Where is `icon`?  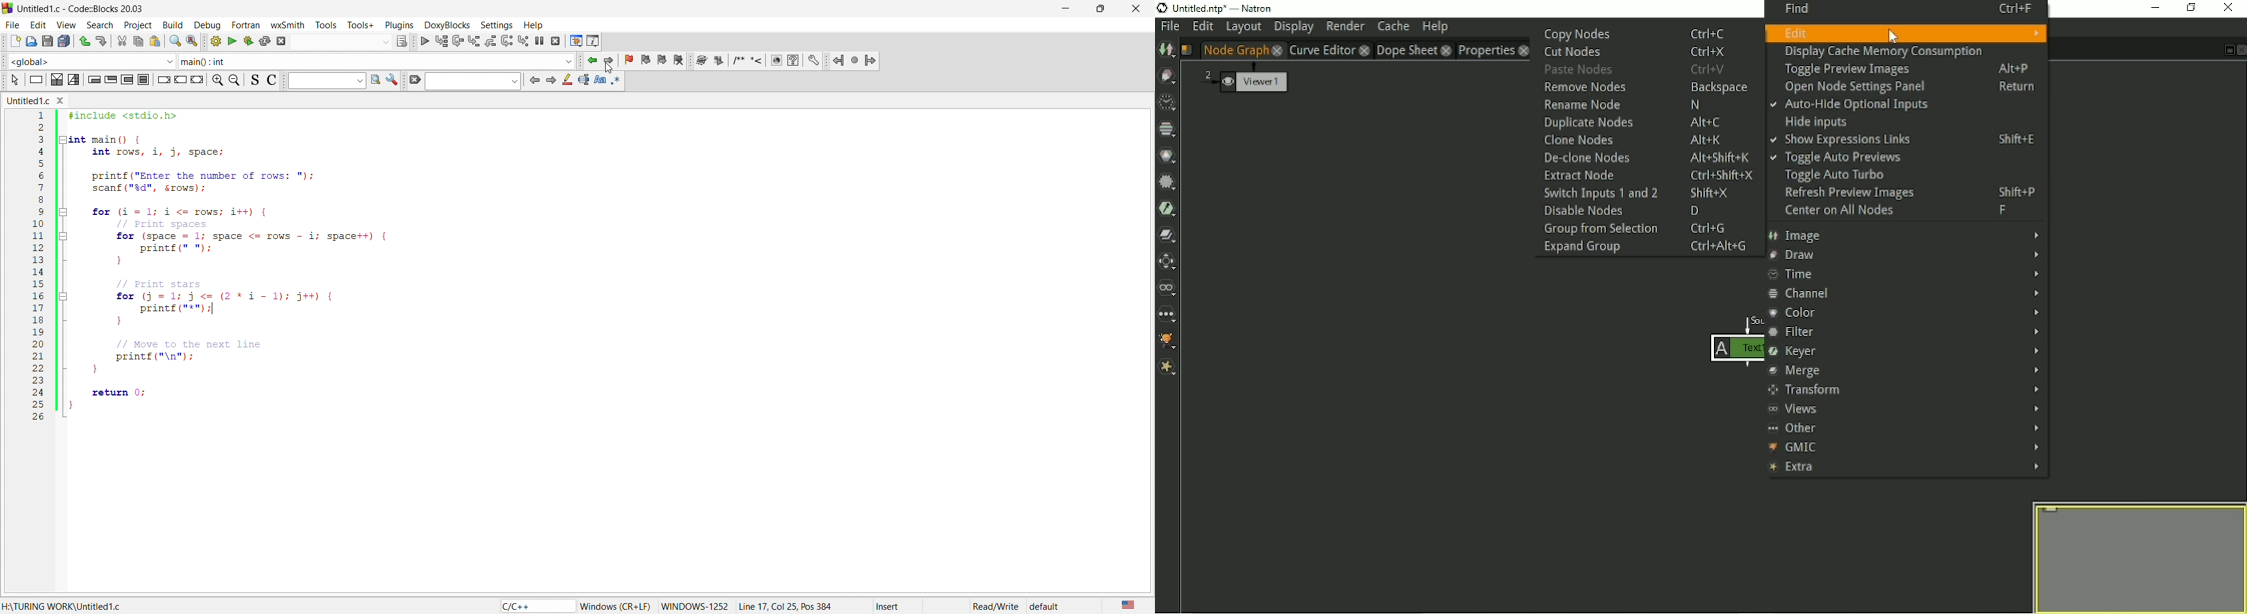
icon is located at coordinates (272, 79).